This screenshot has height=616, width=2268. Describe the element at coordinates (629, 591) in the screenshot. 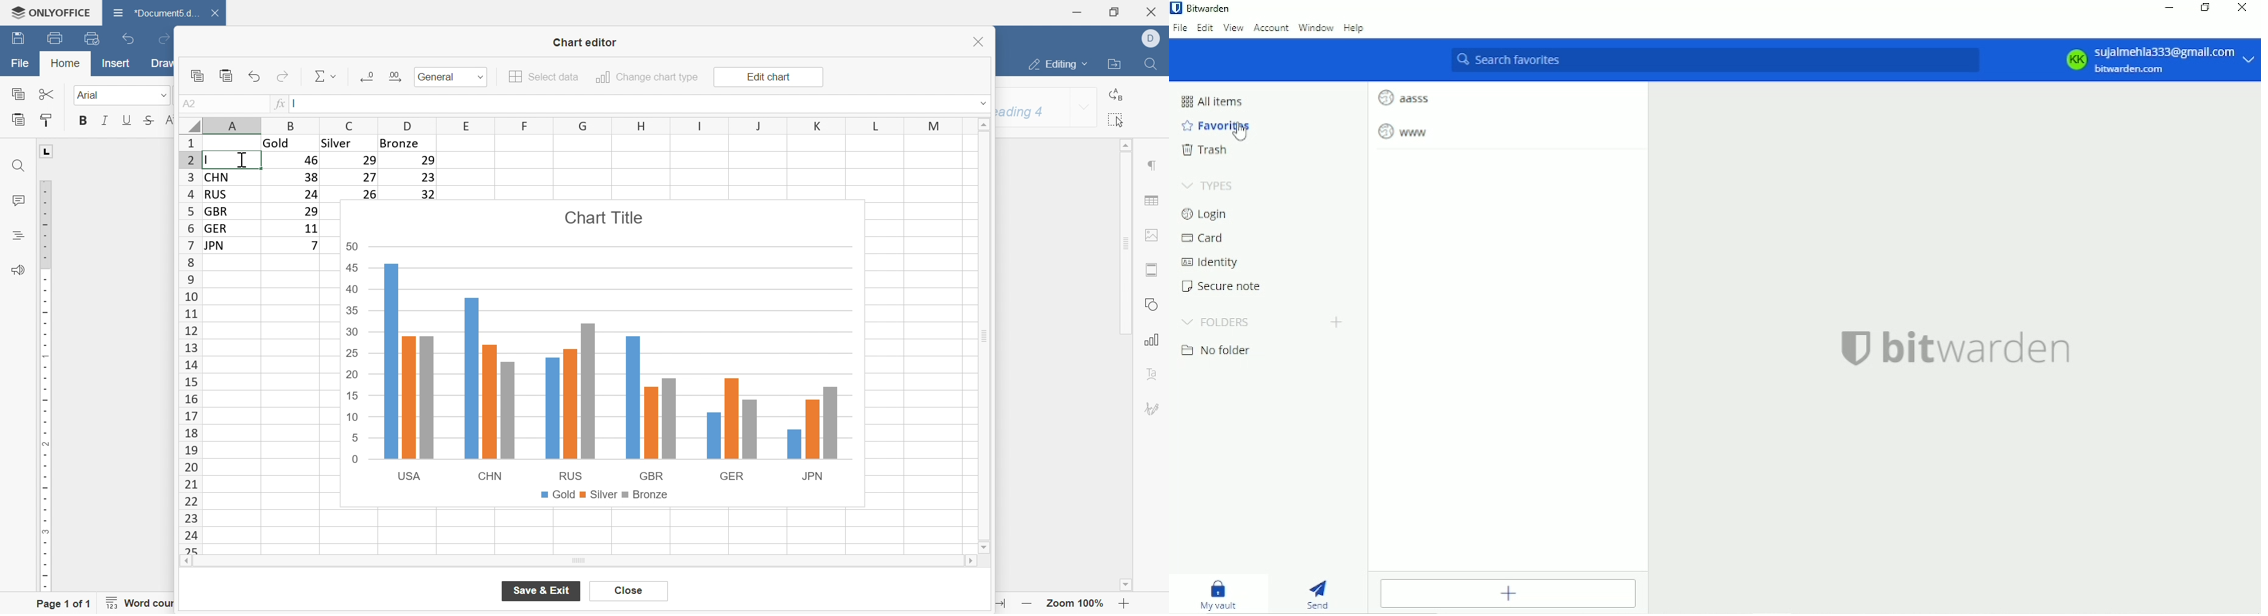

I see `cancel` at that location.